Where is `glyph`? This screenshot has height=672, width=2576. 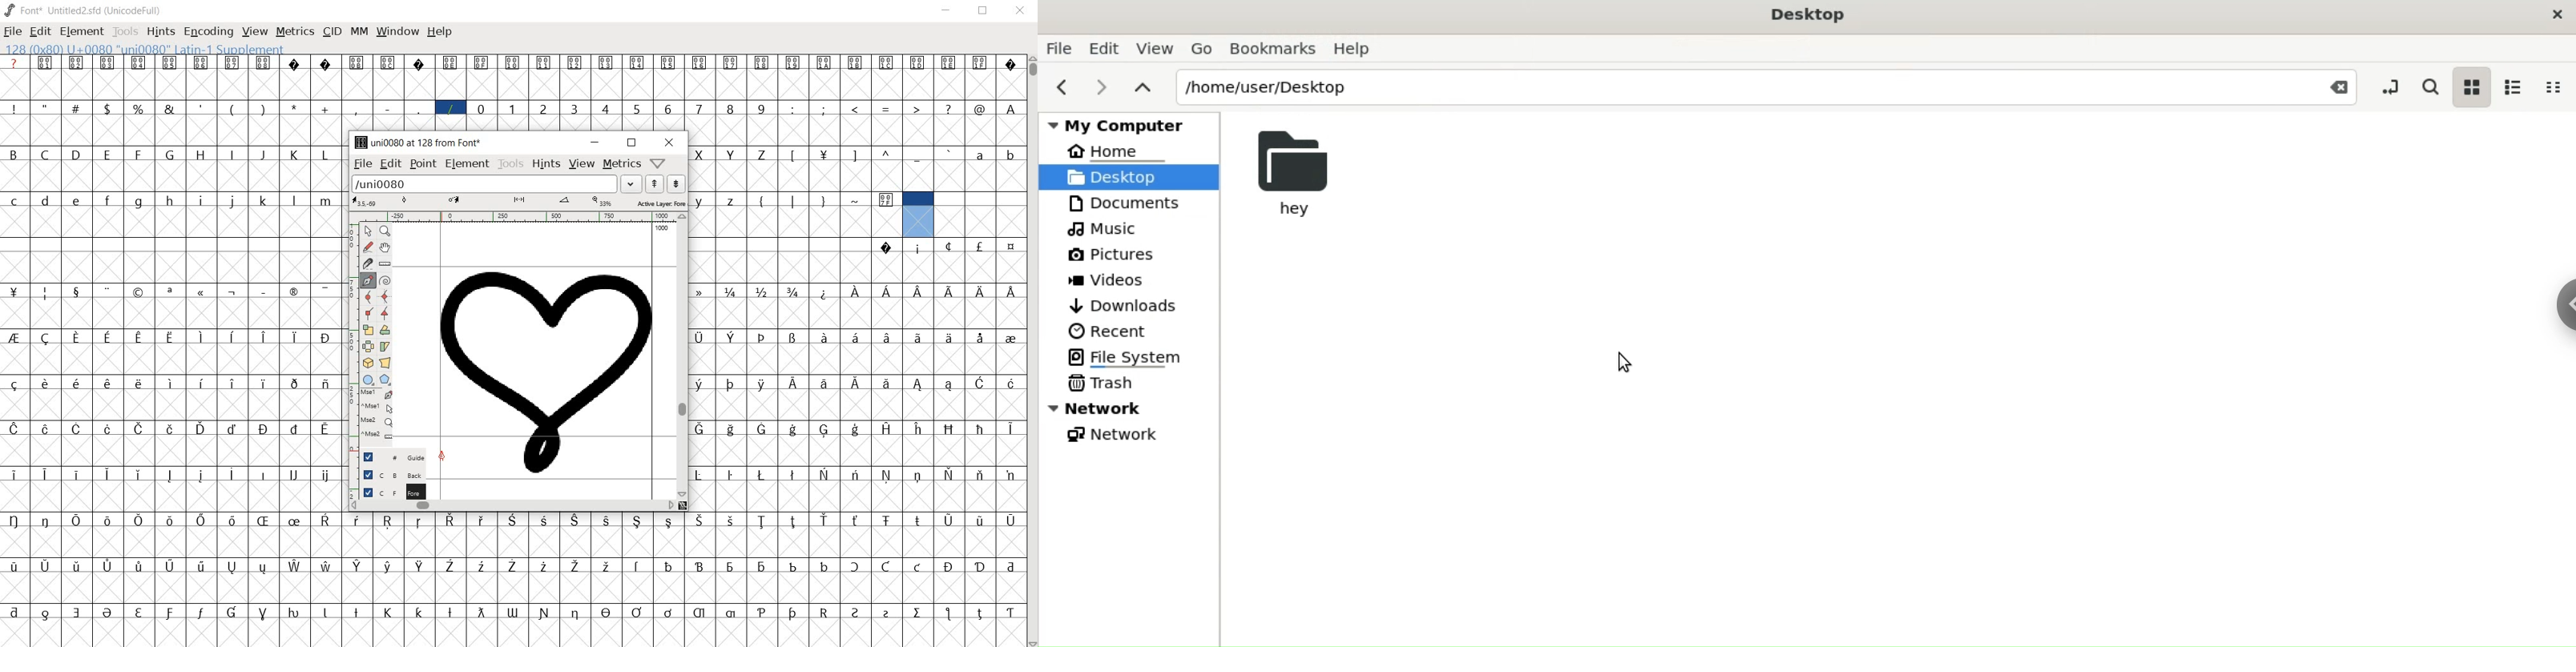
glyph is located at coordinates (170, 429).